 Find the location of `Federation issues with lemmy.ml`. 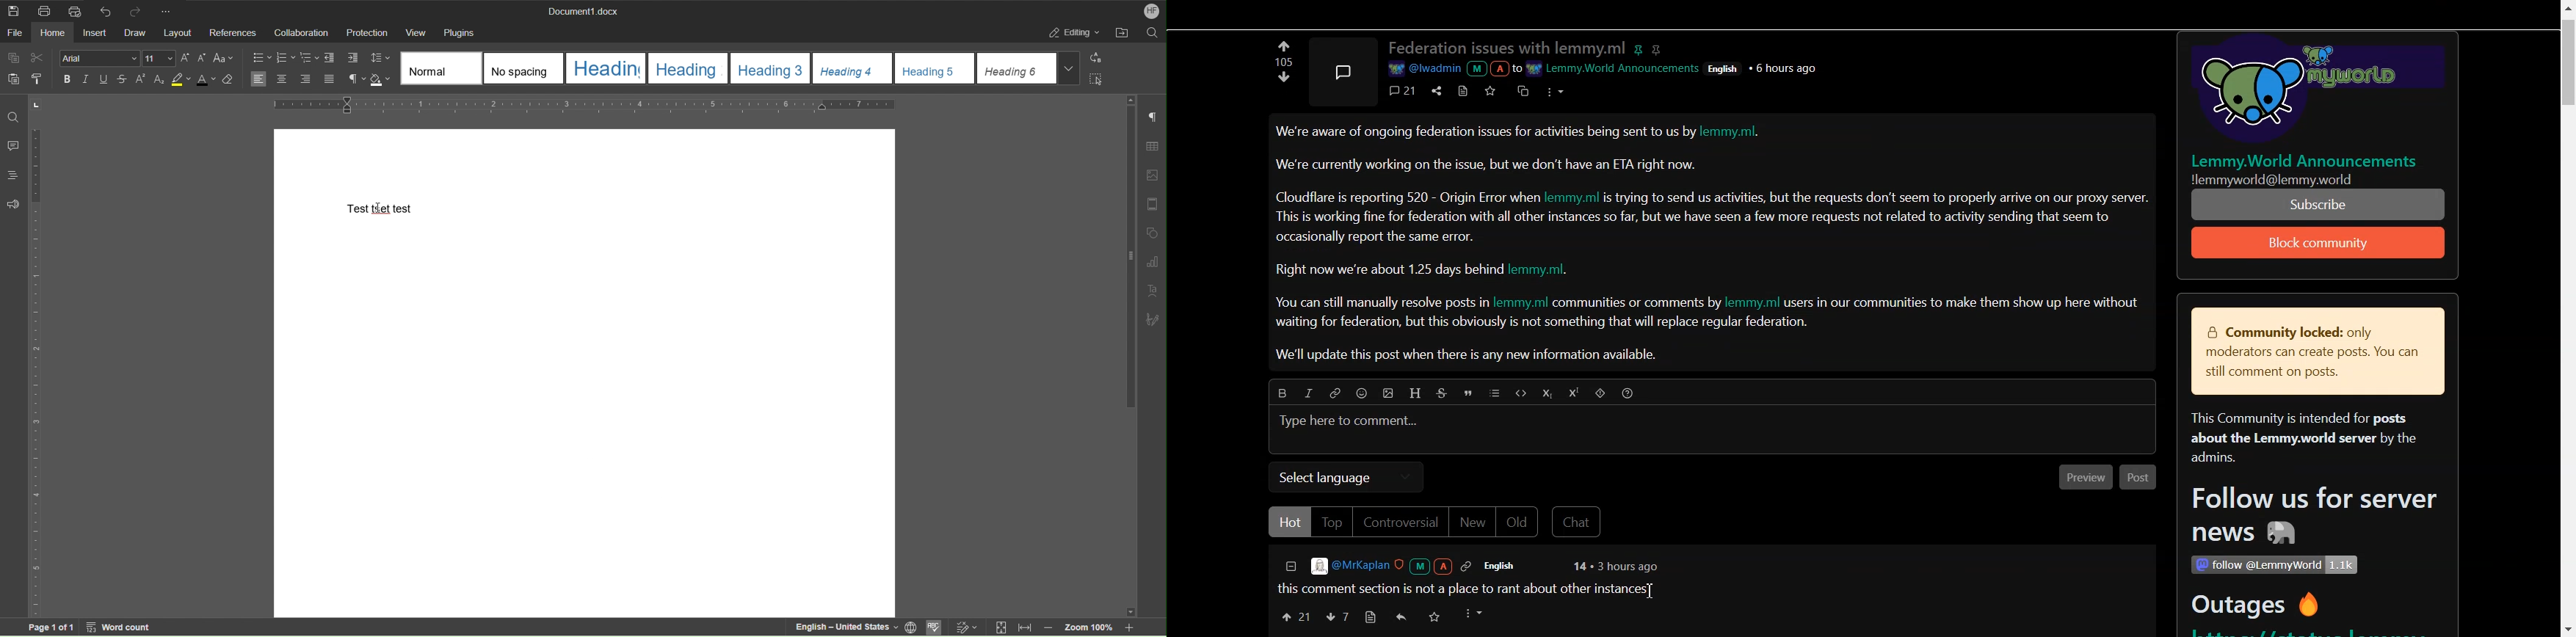

Federation issues with lemmy.ml is located at coordinates (1507, 48).